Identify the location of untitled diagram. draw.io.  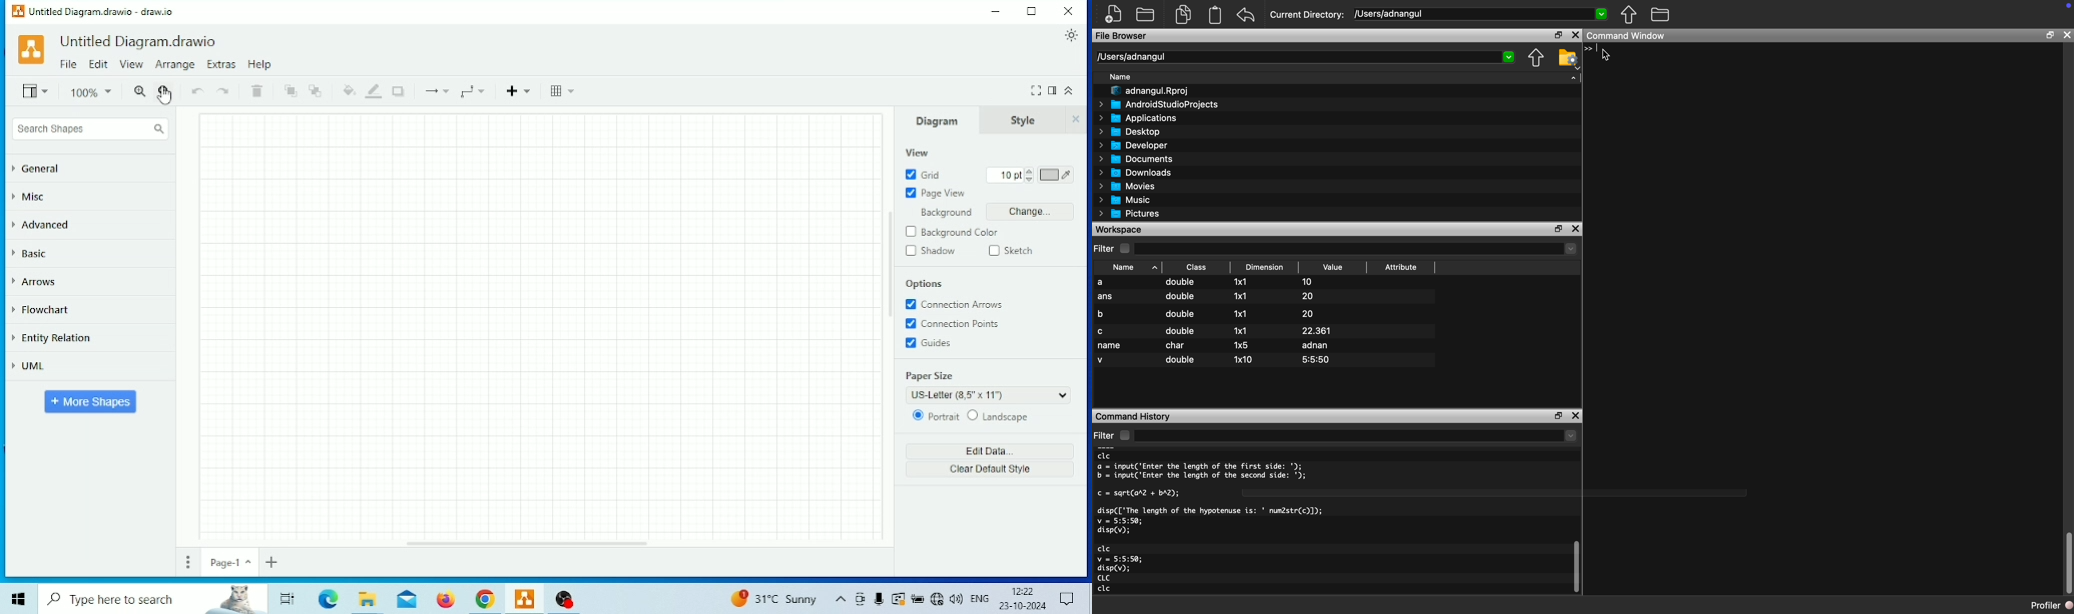
(140, 41).